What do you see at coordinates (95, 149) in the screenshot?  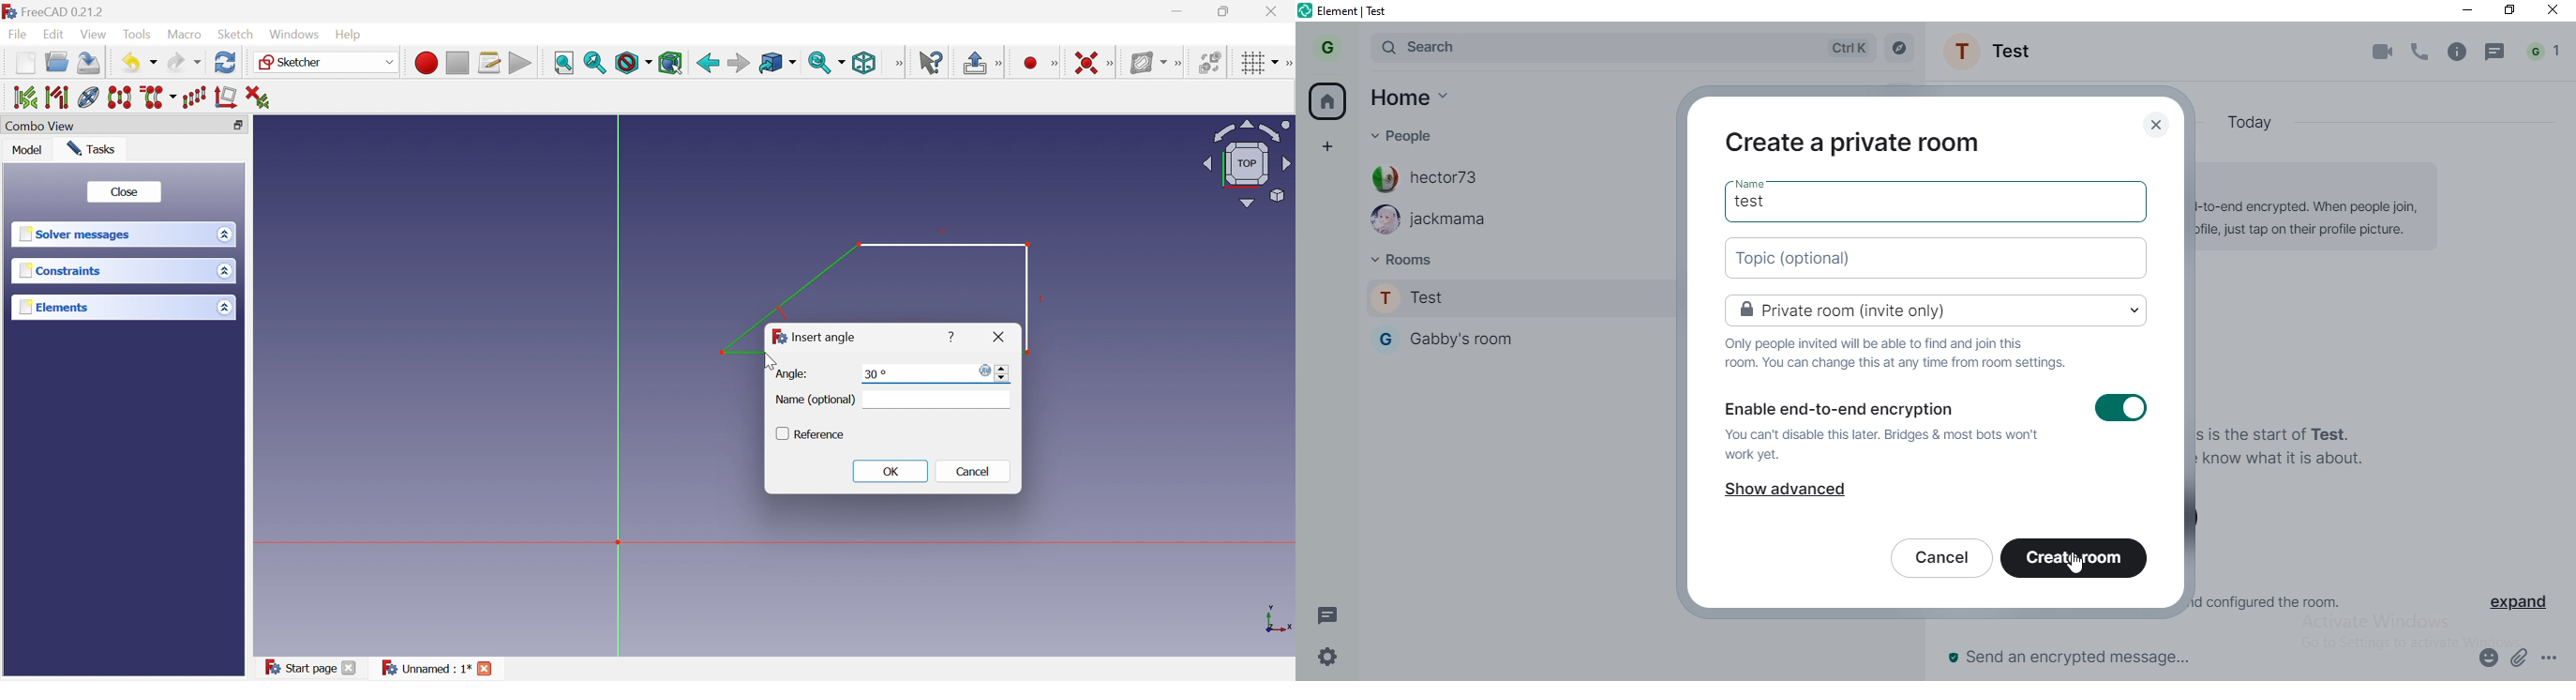 I see `Tasks` at bounding box center [95, 149].